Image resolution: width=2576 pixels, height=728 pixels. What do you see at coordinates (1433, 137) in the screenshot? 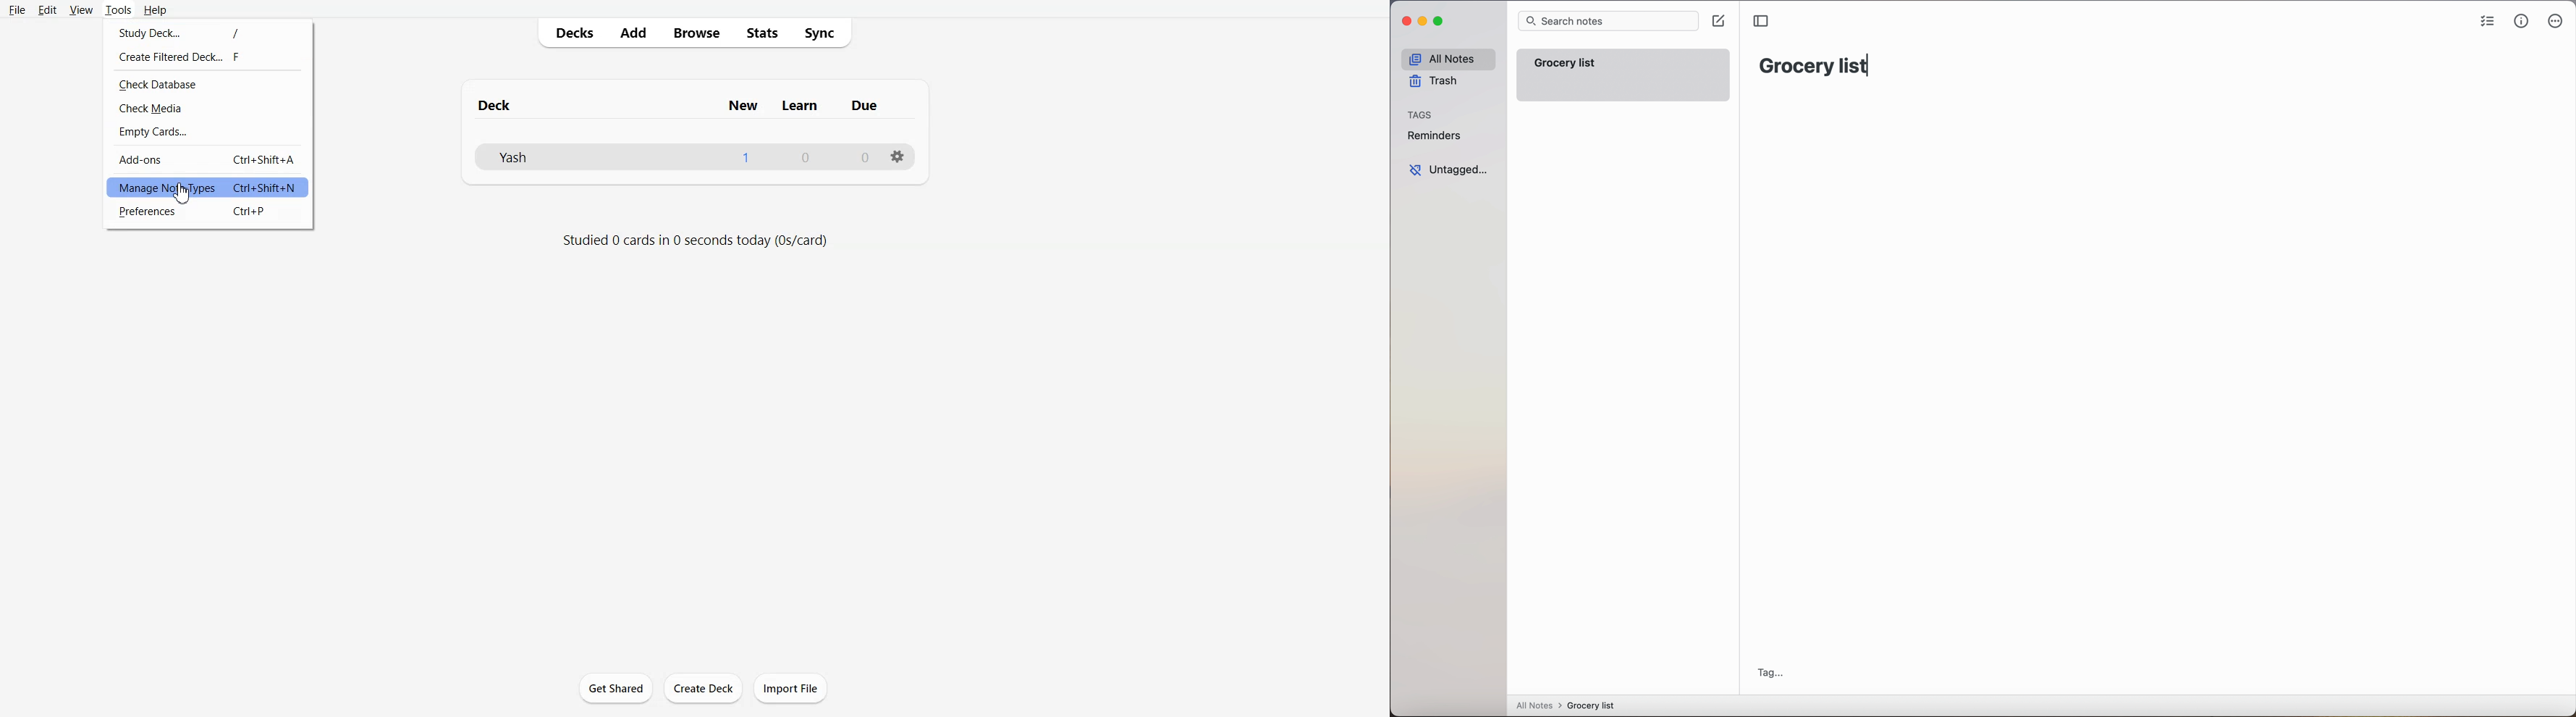
I see `reminders` at bounding box center [1433, 137].